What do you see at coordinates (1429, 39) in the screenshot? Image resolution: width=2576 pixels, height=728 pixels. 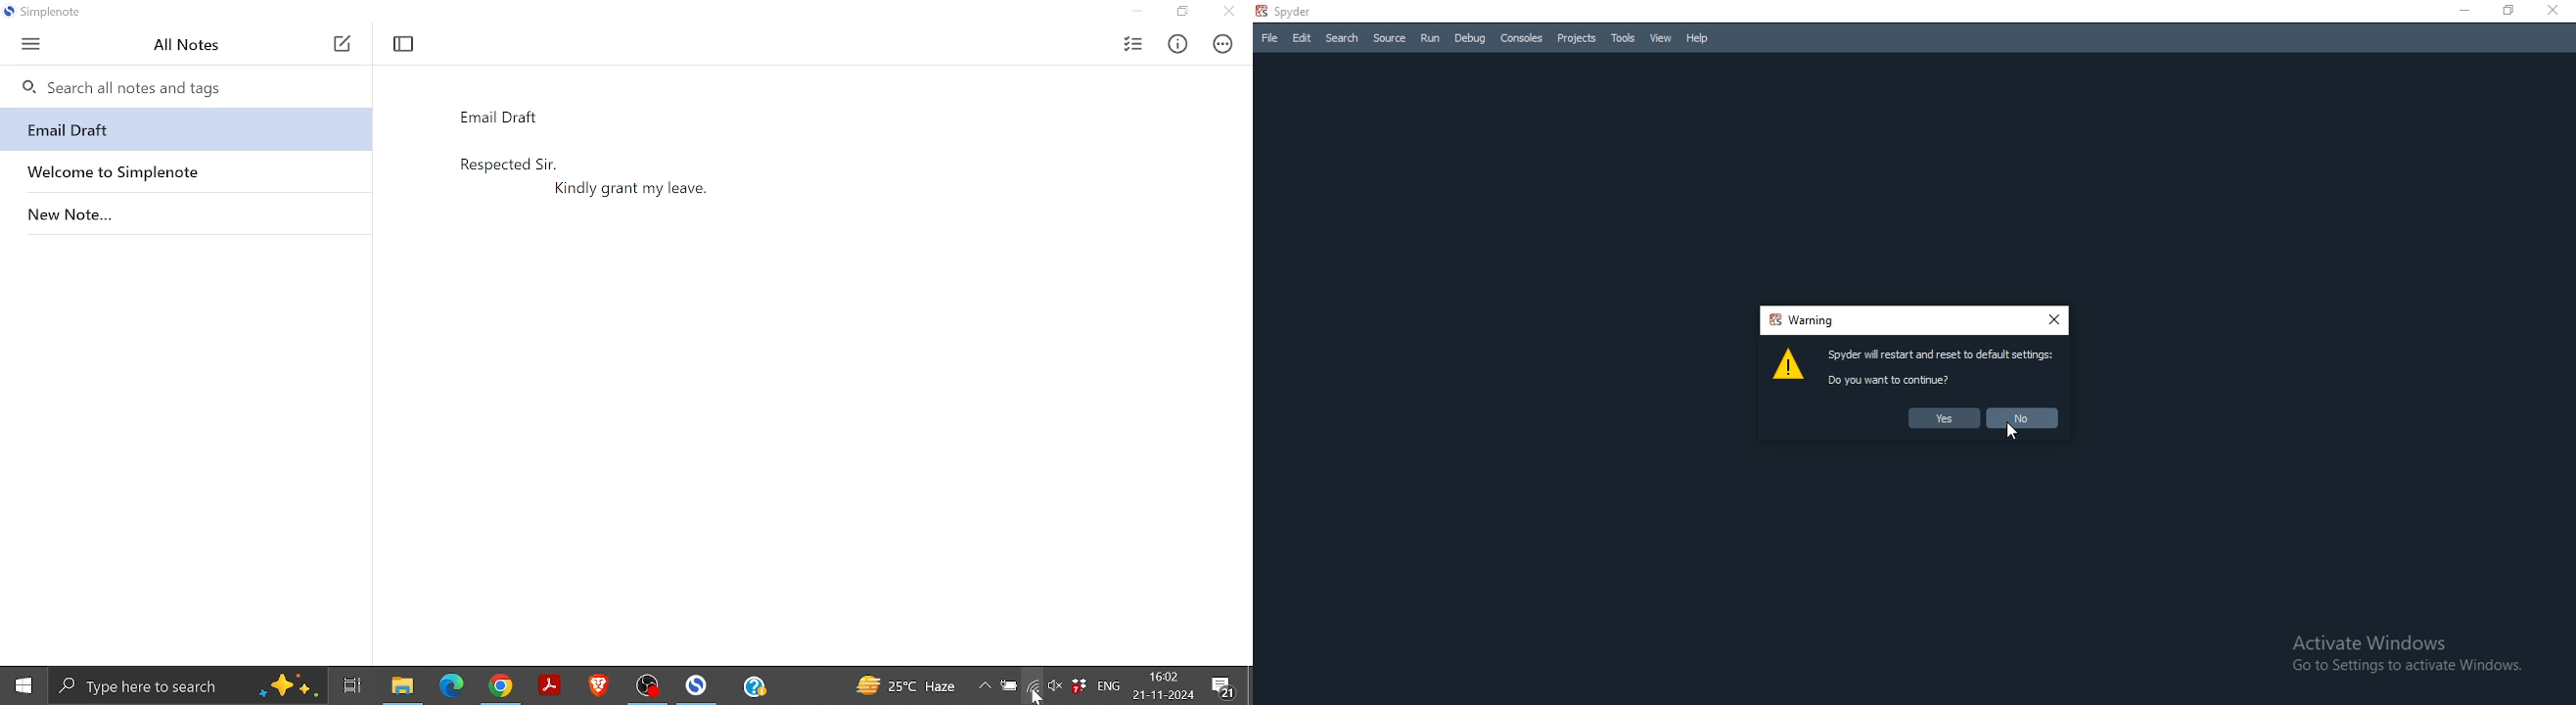 I see `Run` at bounding box center [1429, 39].